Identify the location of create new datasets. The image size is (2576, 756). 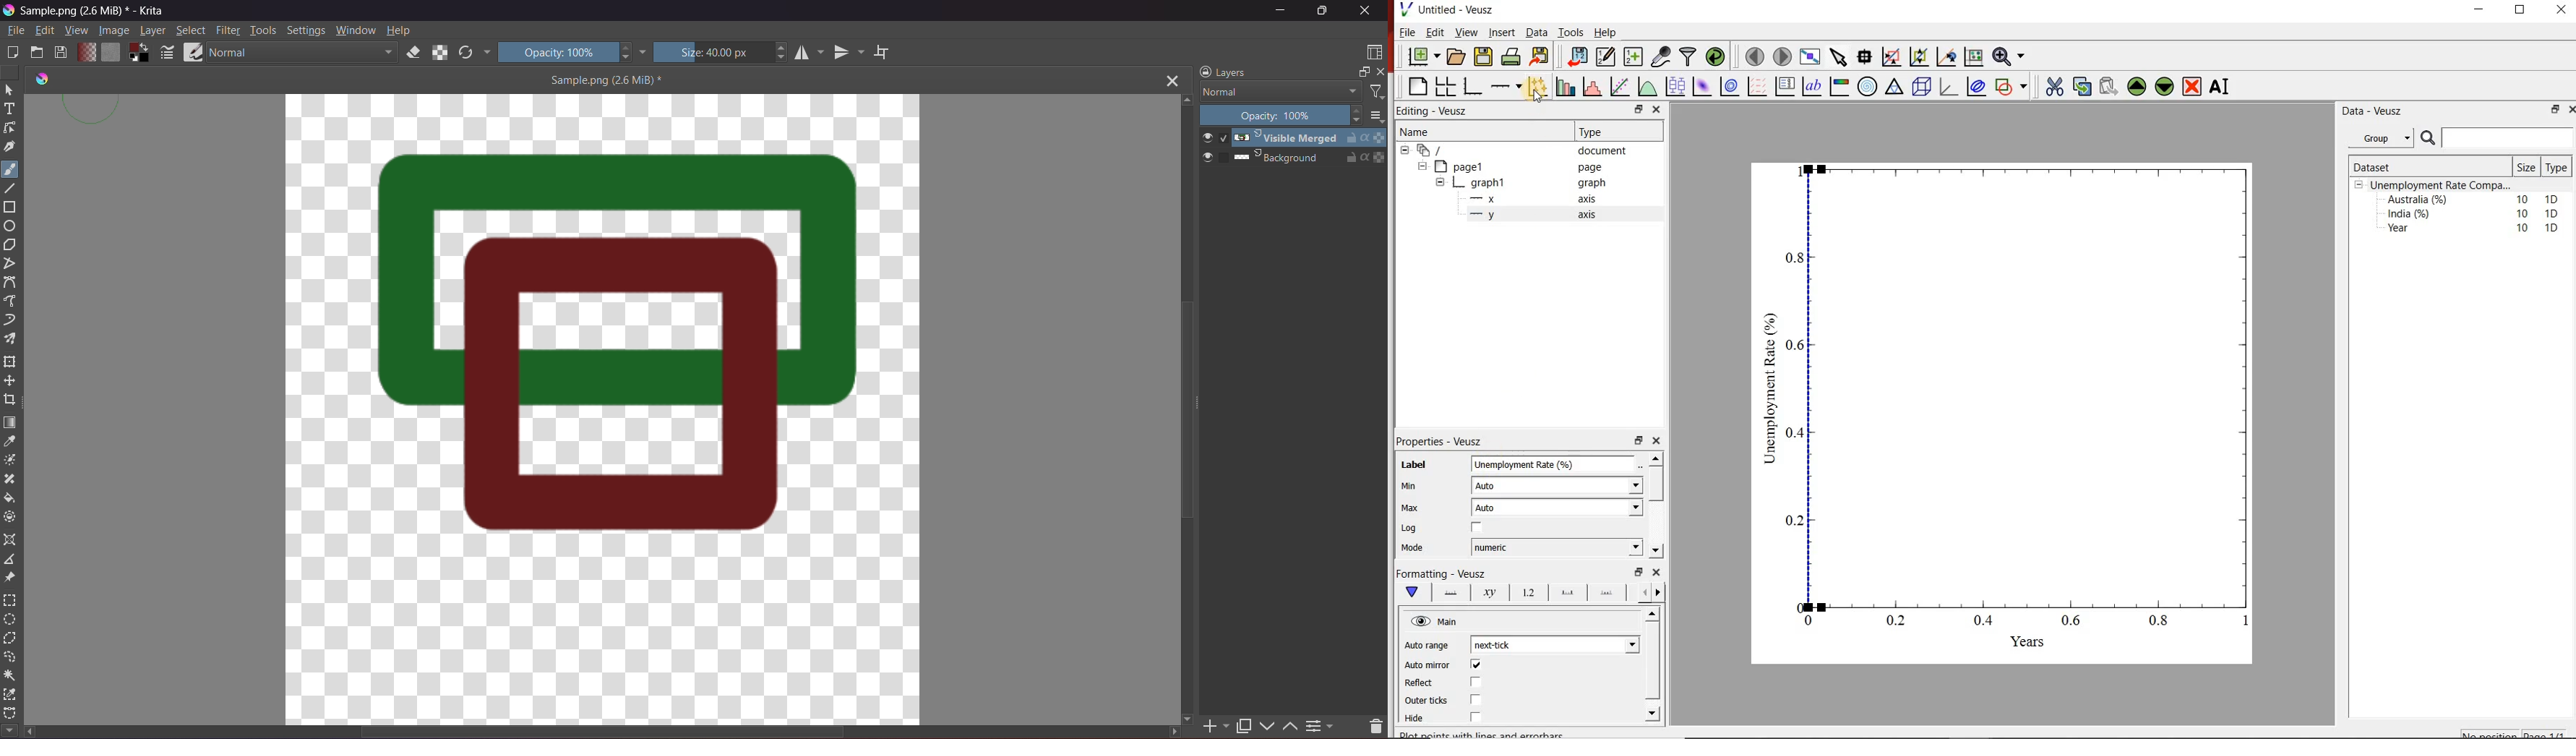
(1633, 57).